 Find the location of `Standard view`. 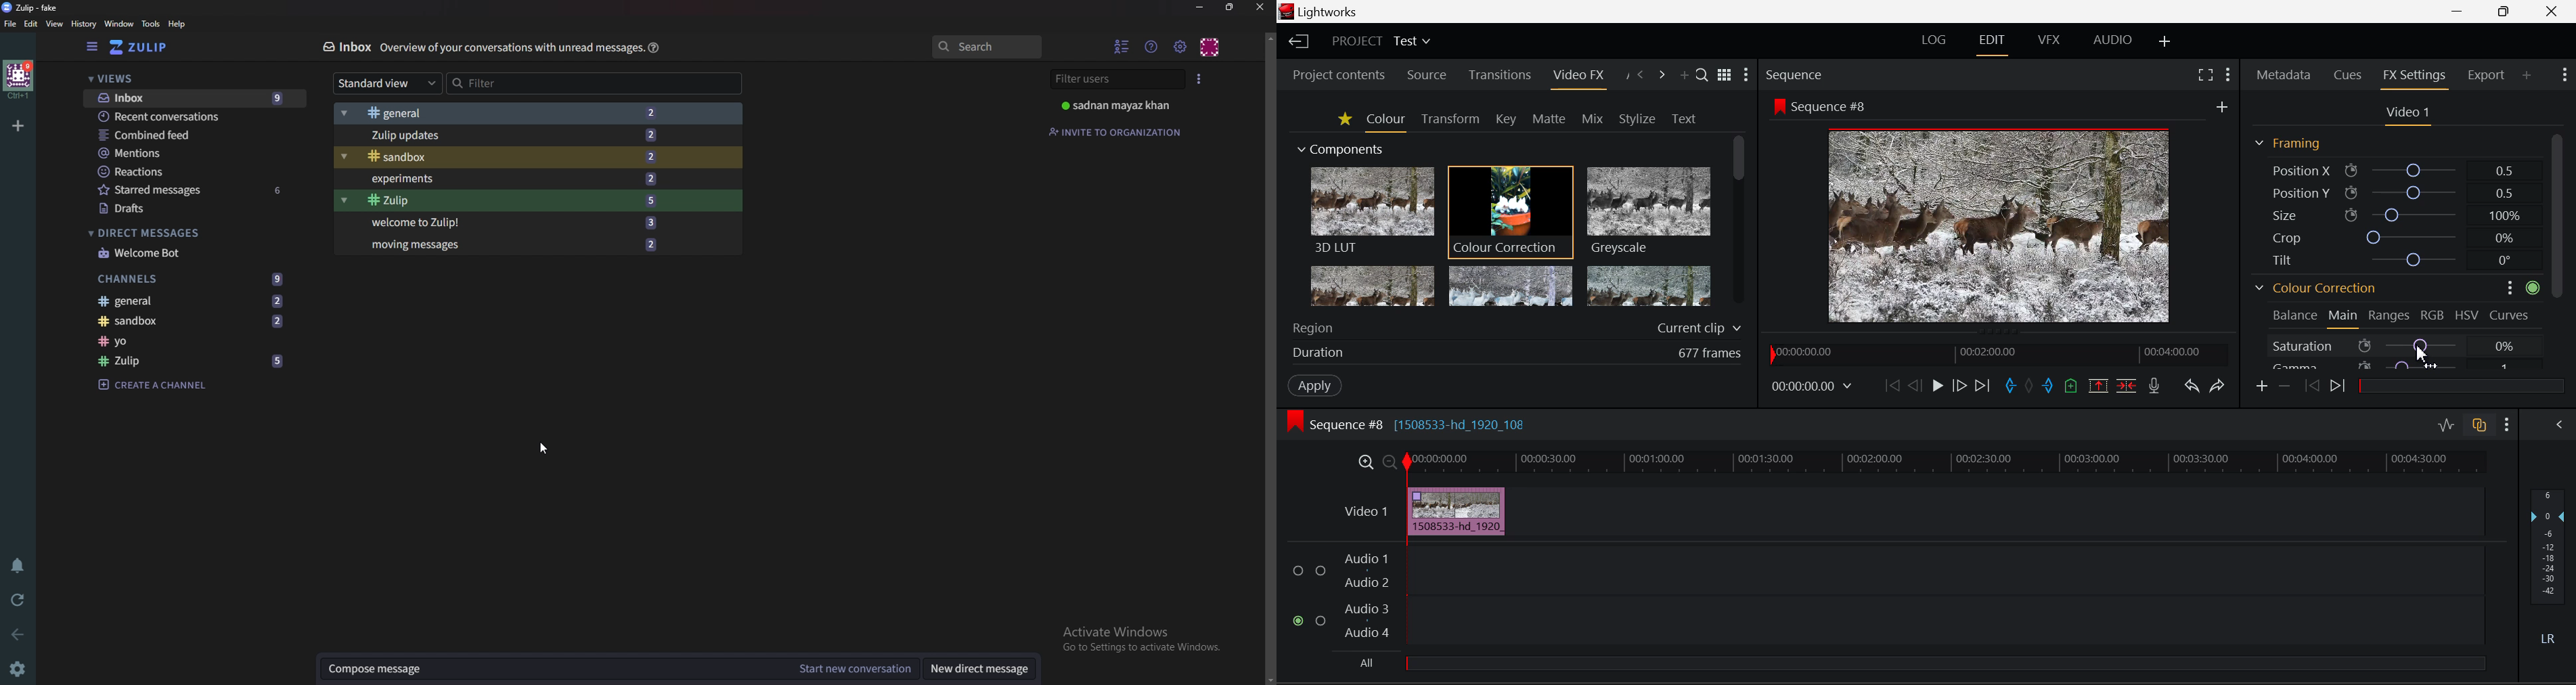

Standard view is located at coordinates (388, 84).